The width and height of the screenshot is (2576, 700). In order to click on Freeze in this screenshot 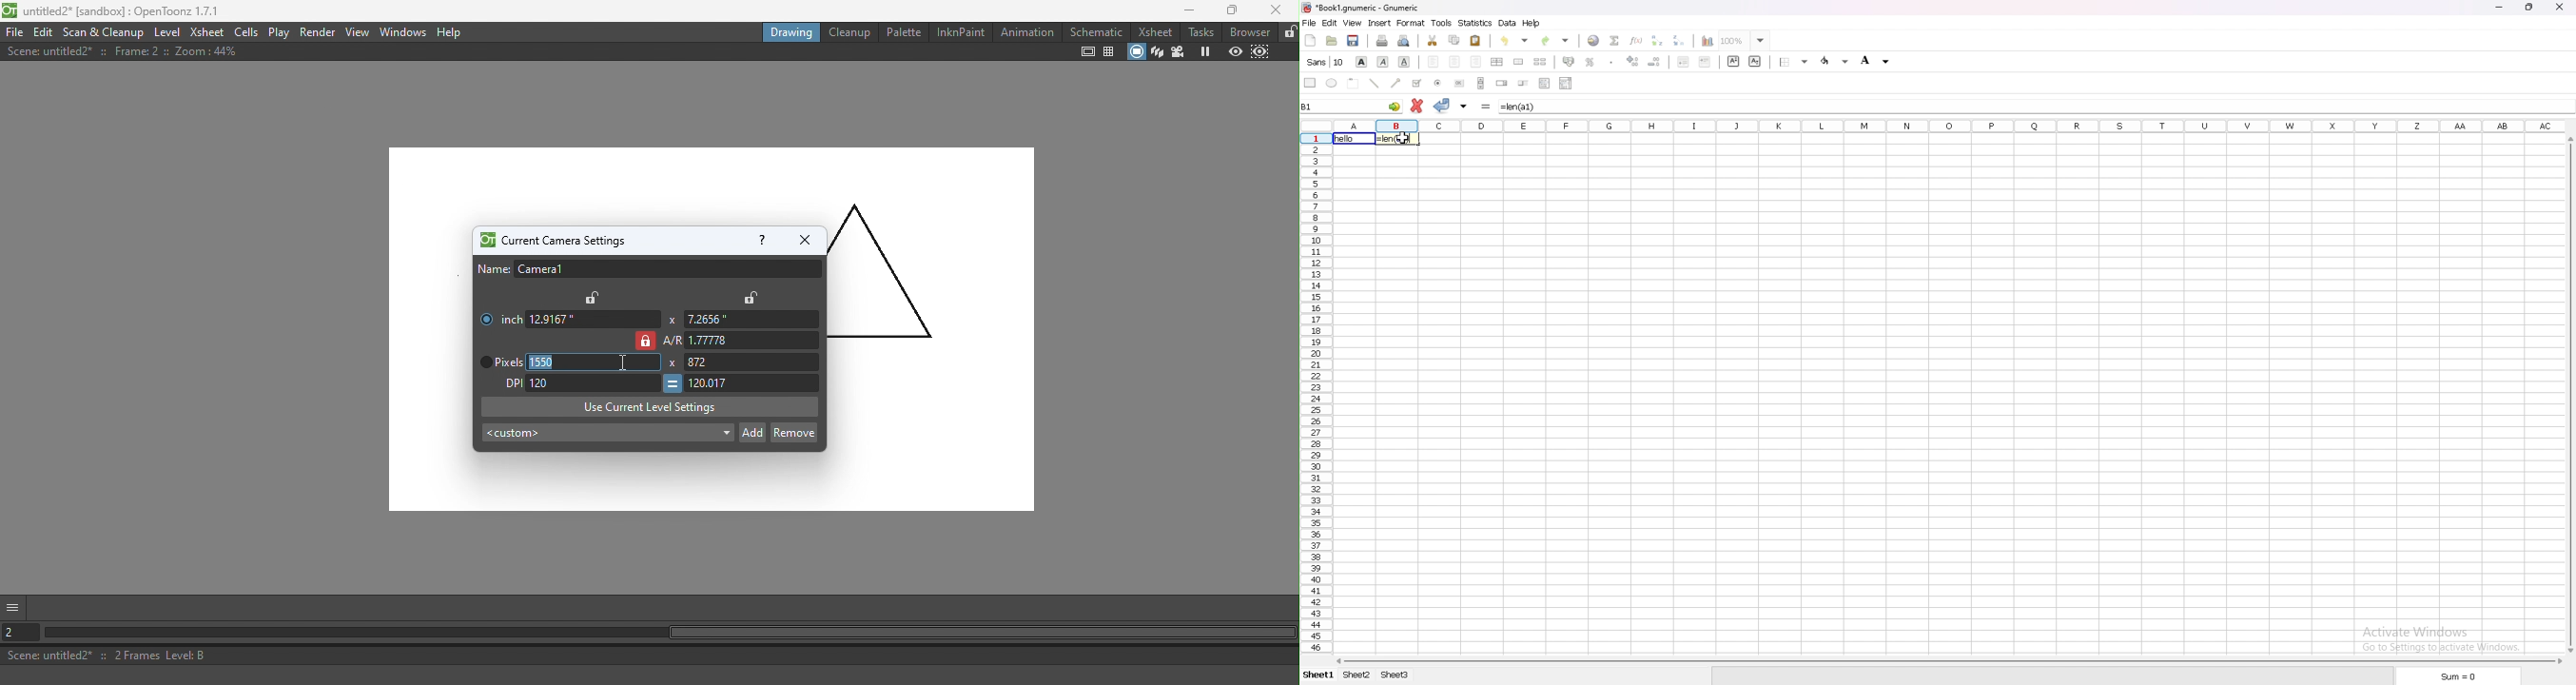, I will do `click(1201, 51)`.